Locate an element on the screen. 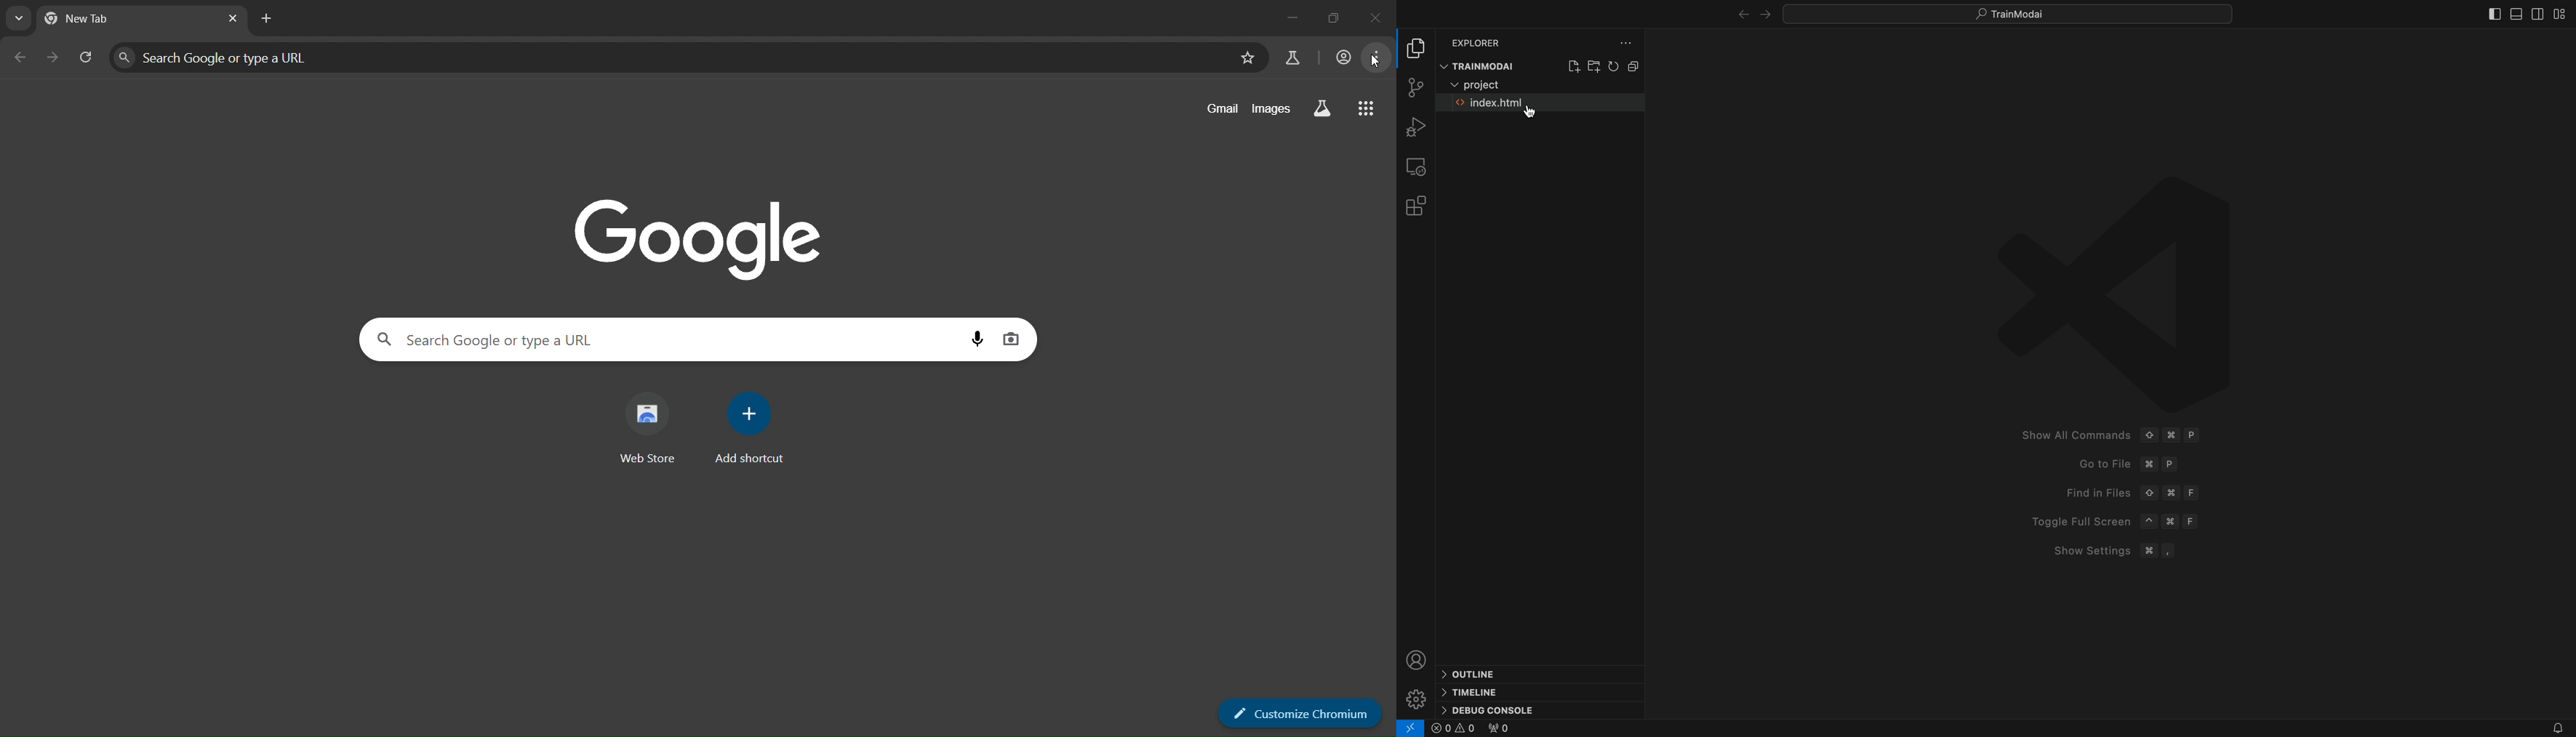 Image resolution: width=2576 pixels, height=756 pixels. google apps is located at coordinates (1365, 108).